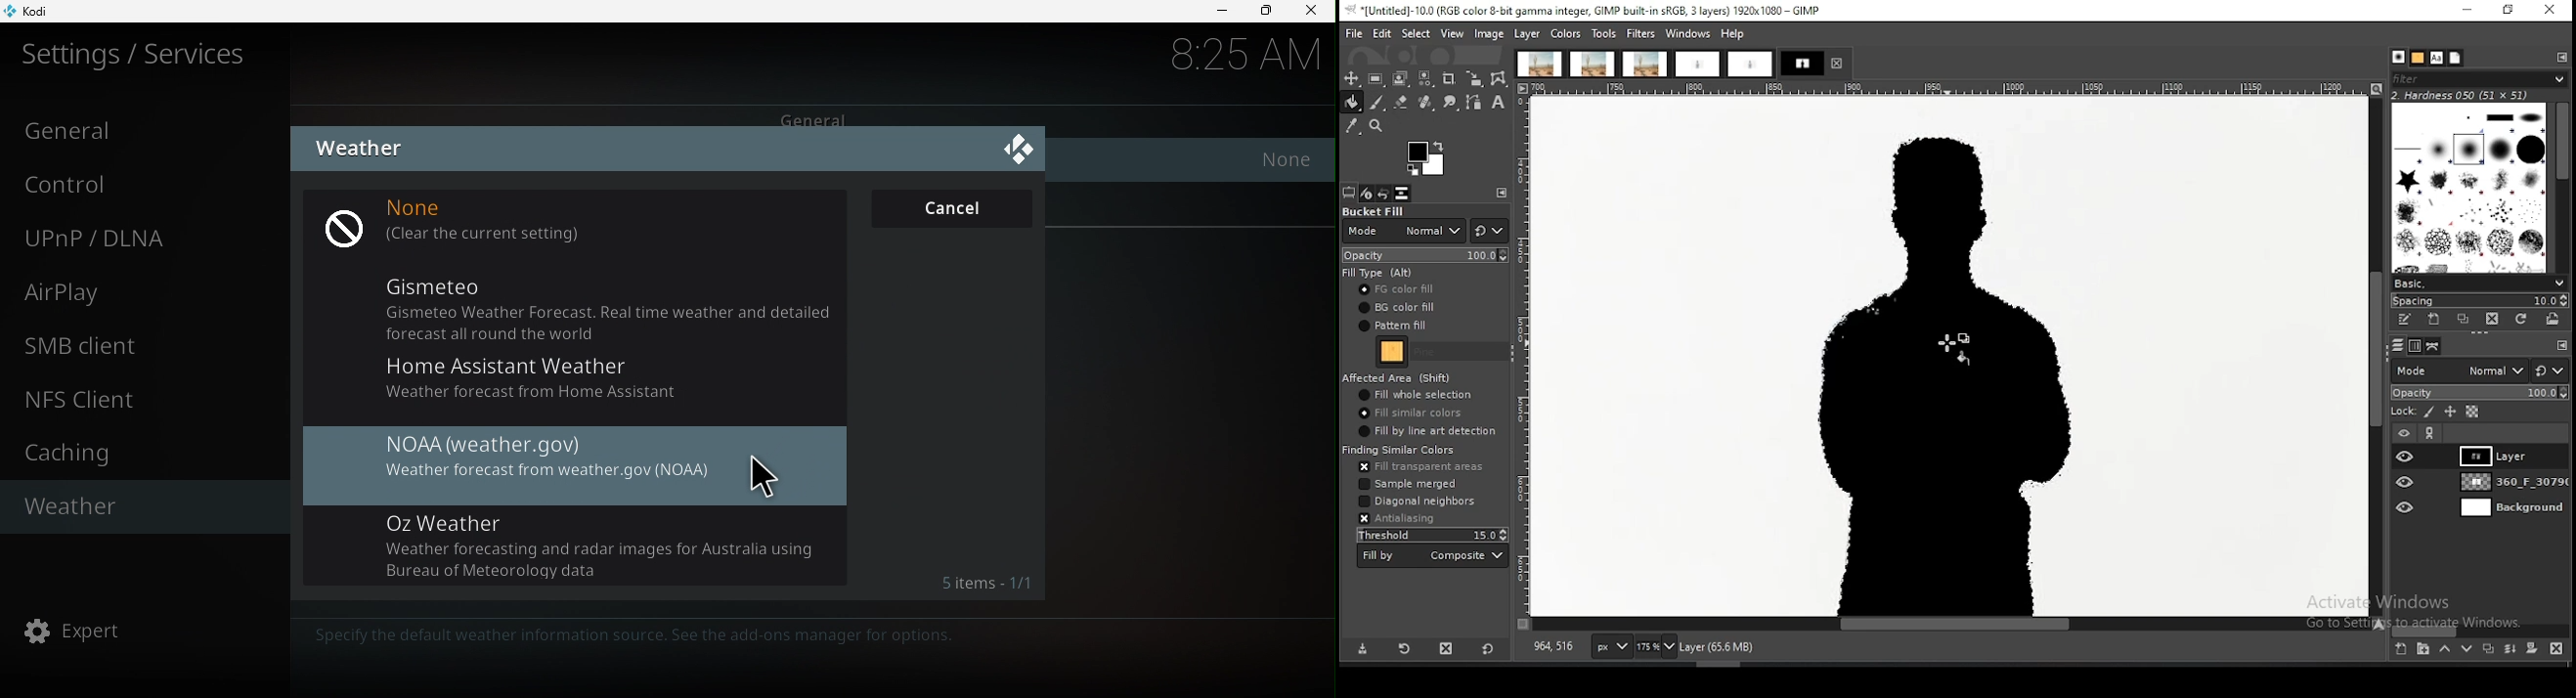  Describe the element at coordinates (2431, 433) in the screenshot. I see `link` at that location.